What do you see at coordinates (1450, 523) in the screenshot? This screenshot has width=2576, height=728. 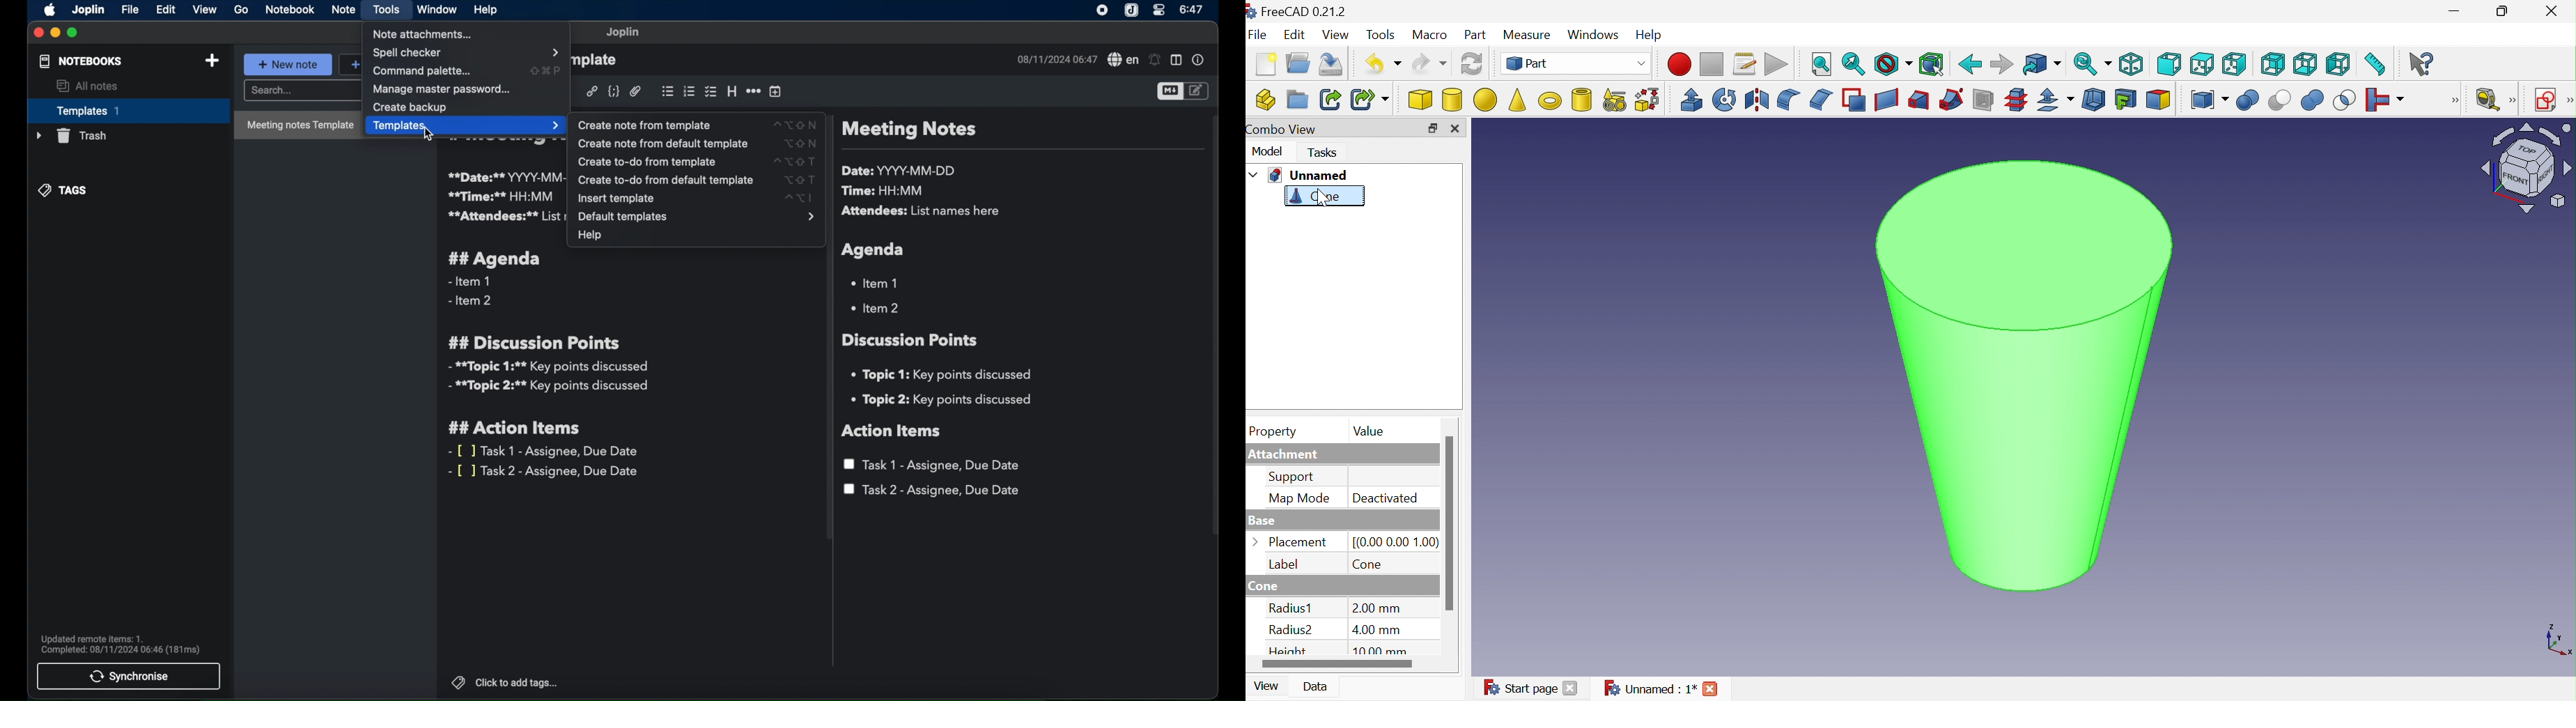 I see `Scroll bar` at bounding box center [1450, 523].